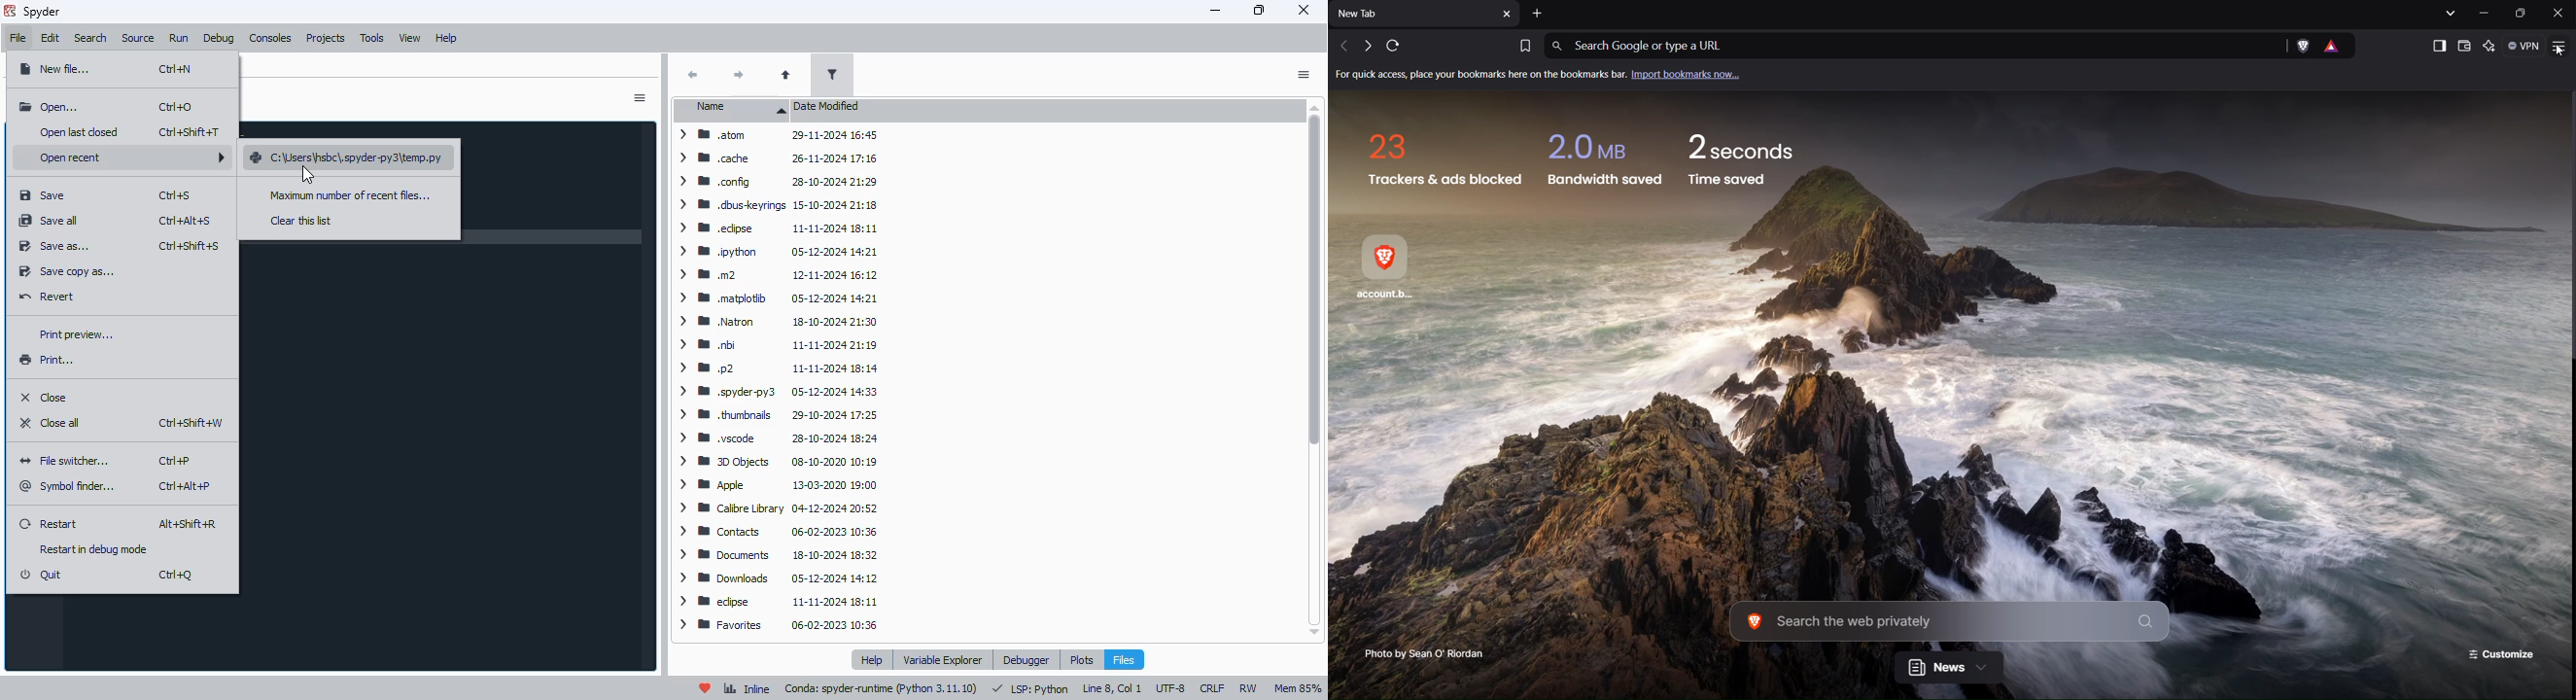 The width and height of the screenshot is (2576, 700). What do you see at coordinates (371, 38) in the screenshot?
I see `tools` at bounding box center [371, 38].